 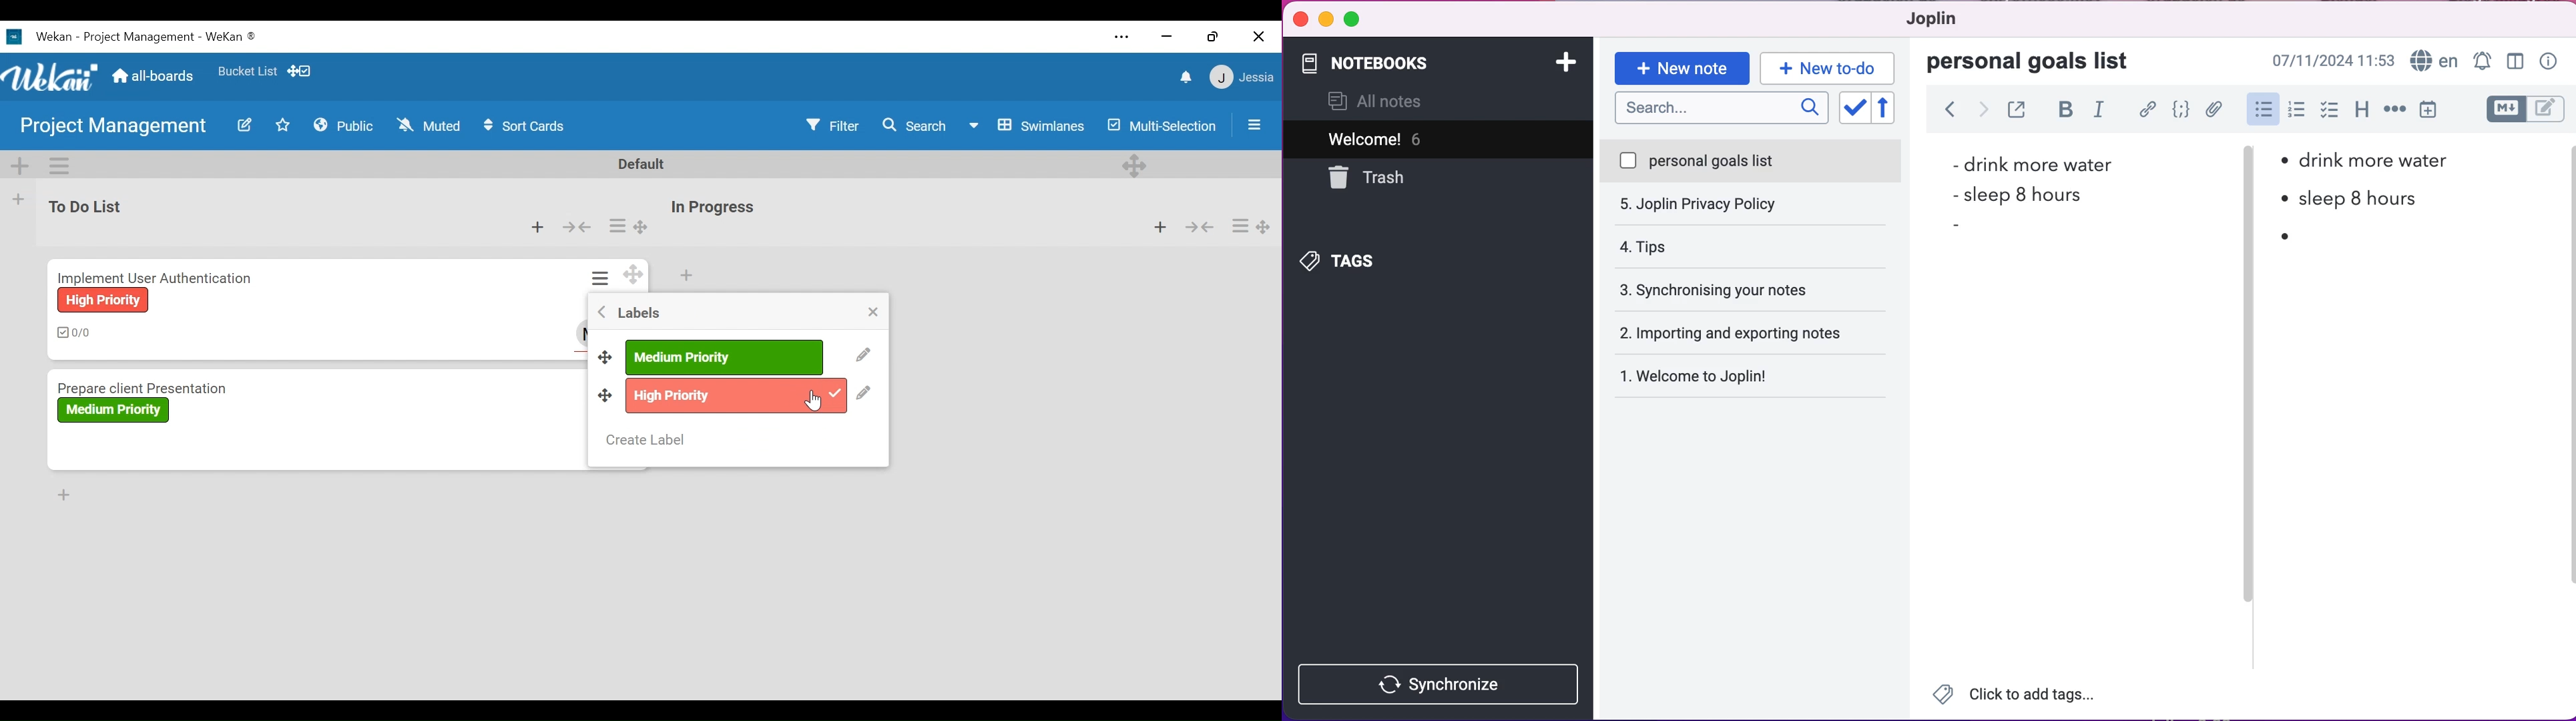 What do you see at coordinates (2375, 158) in the screenshot?
I see `Drink more water` at bounding box center [2375, 158].